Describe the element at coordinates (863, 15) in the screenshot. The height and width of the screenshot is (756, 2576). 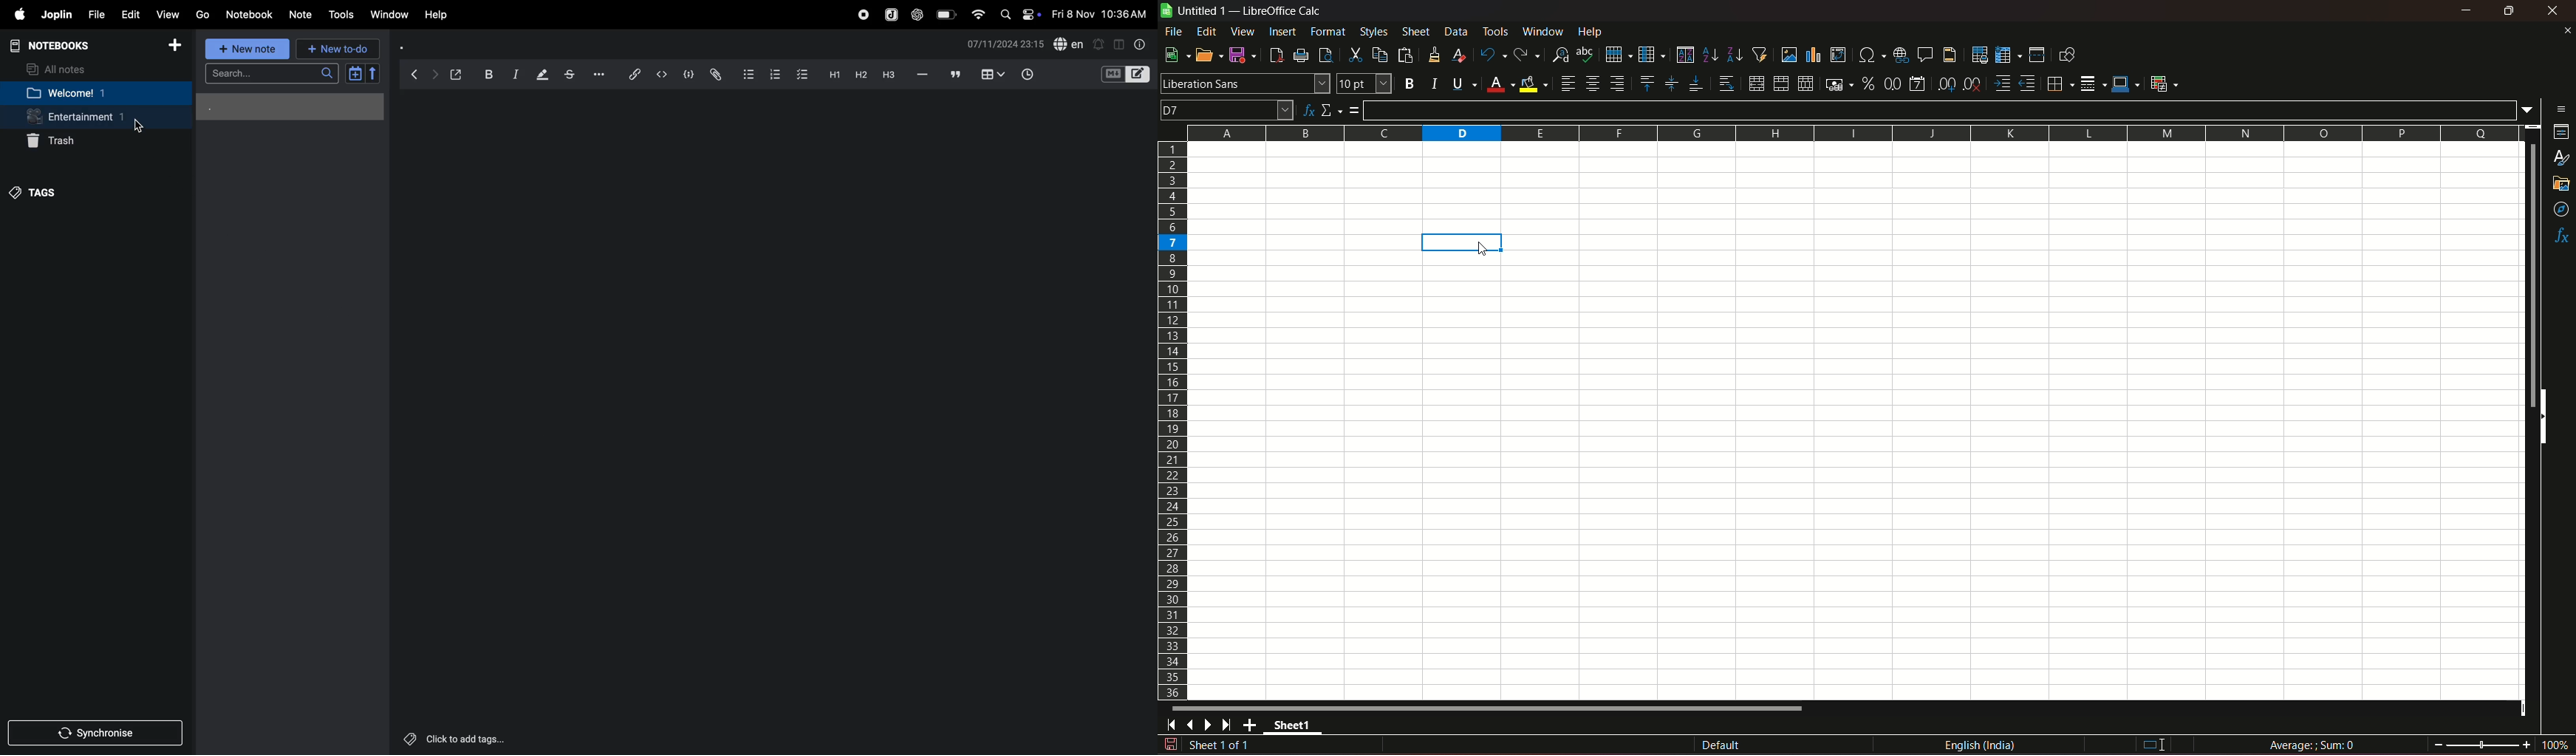
I see `record` at that location.